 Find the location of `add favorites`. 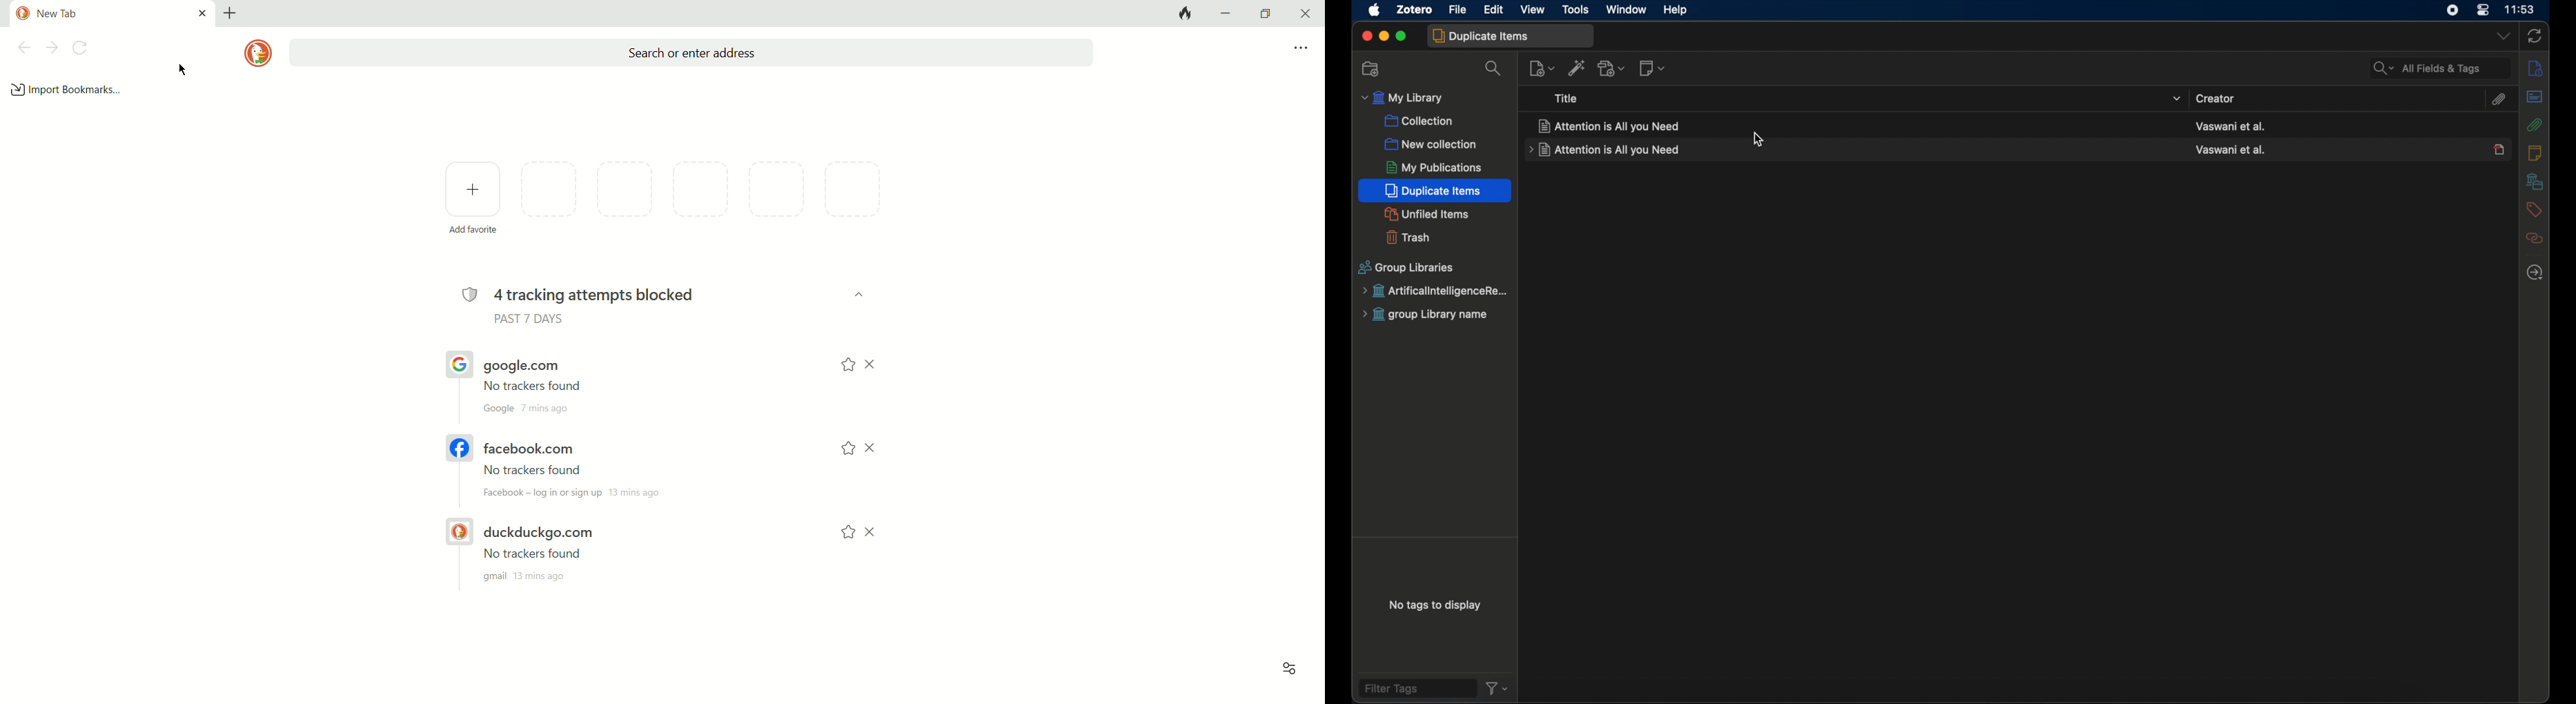

add favorites is located at coordinates (469, 199).